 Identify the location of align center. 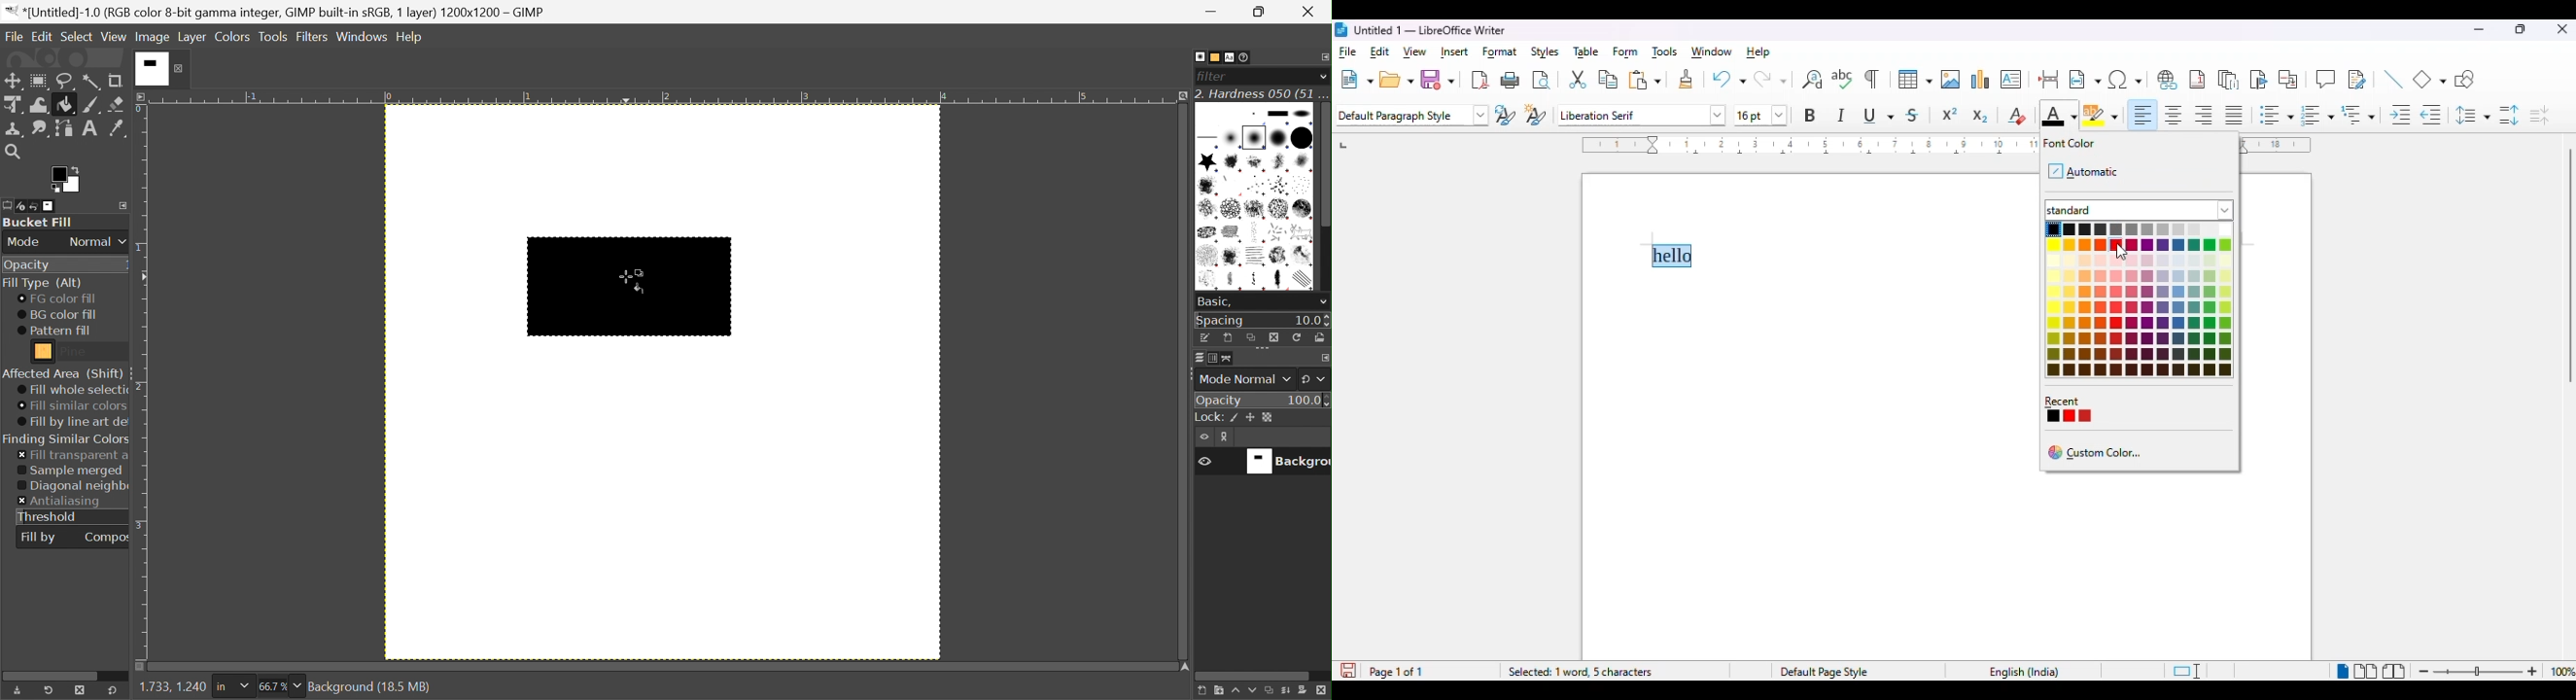
(2174, 116).